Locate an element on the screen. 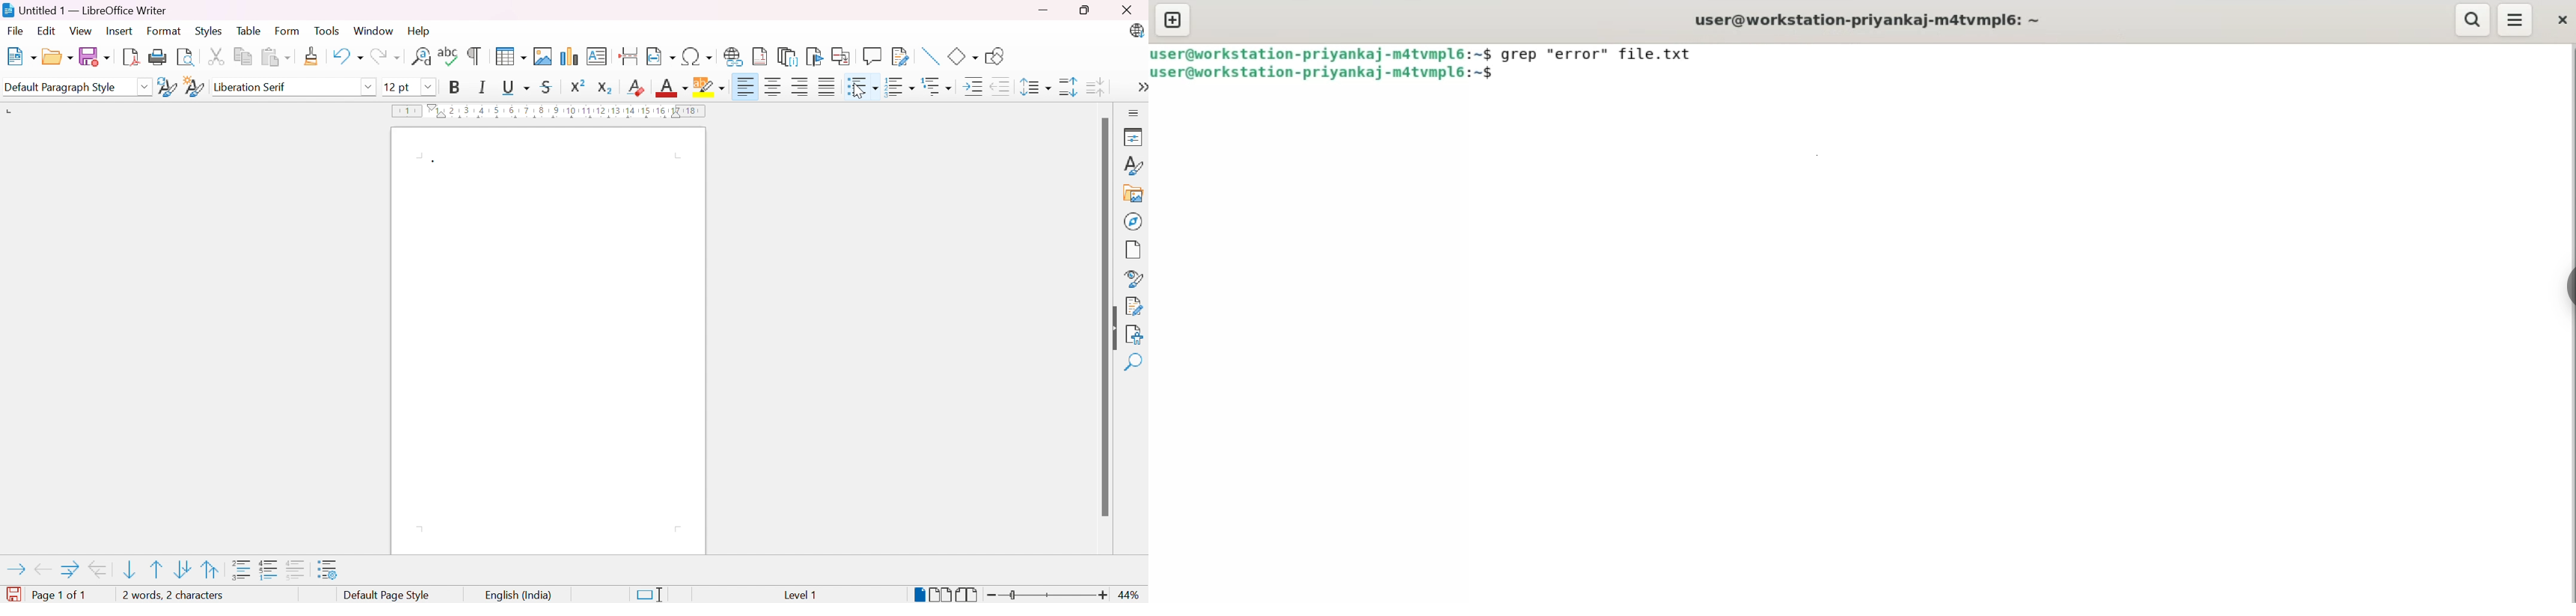 This screenshot has height=616, width=2576. Basic shapes is located at coordinates (964, 57).